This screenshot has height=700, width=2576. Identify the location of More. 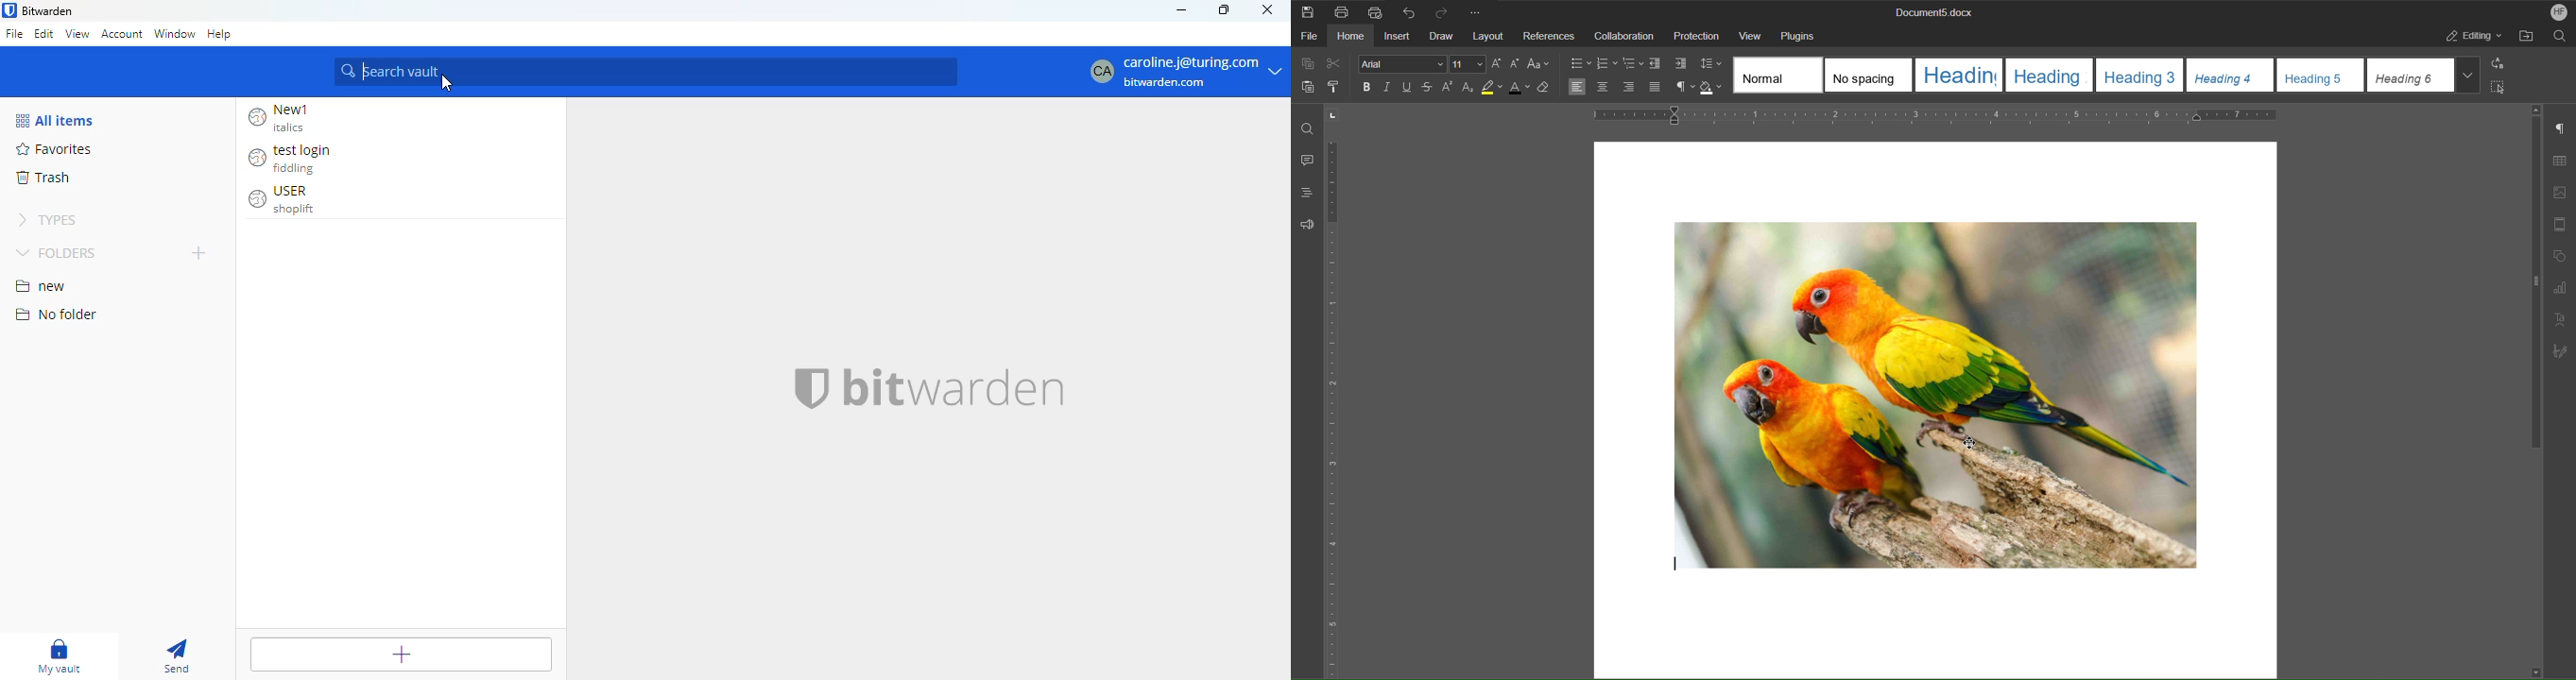
(1479, 11).